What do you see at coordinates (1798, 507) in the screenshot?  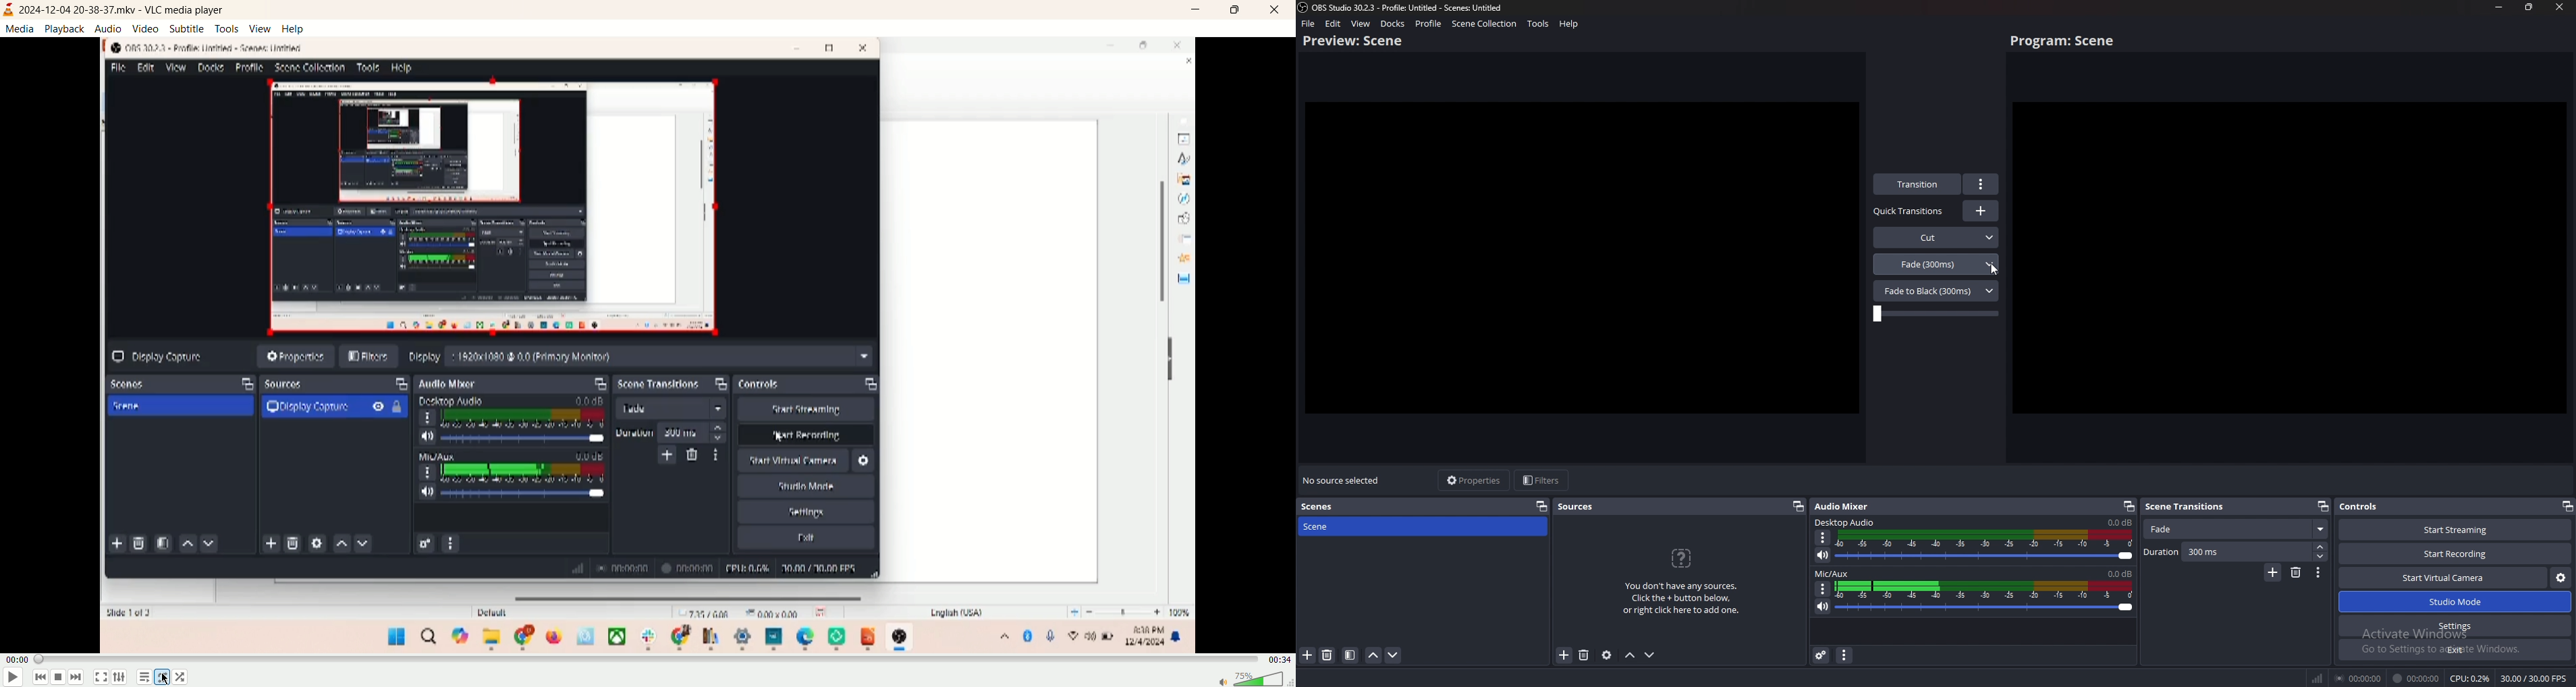 I see `pop out` at bounding box center [1798, 507].